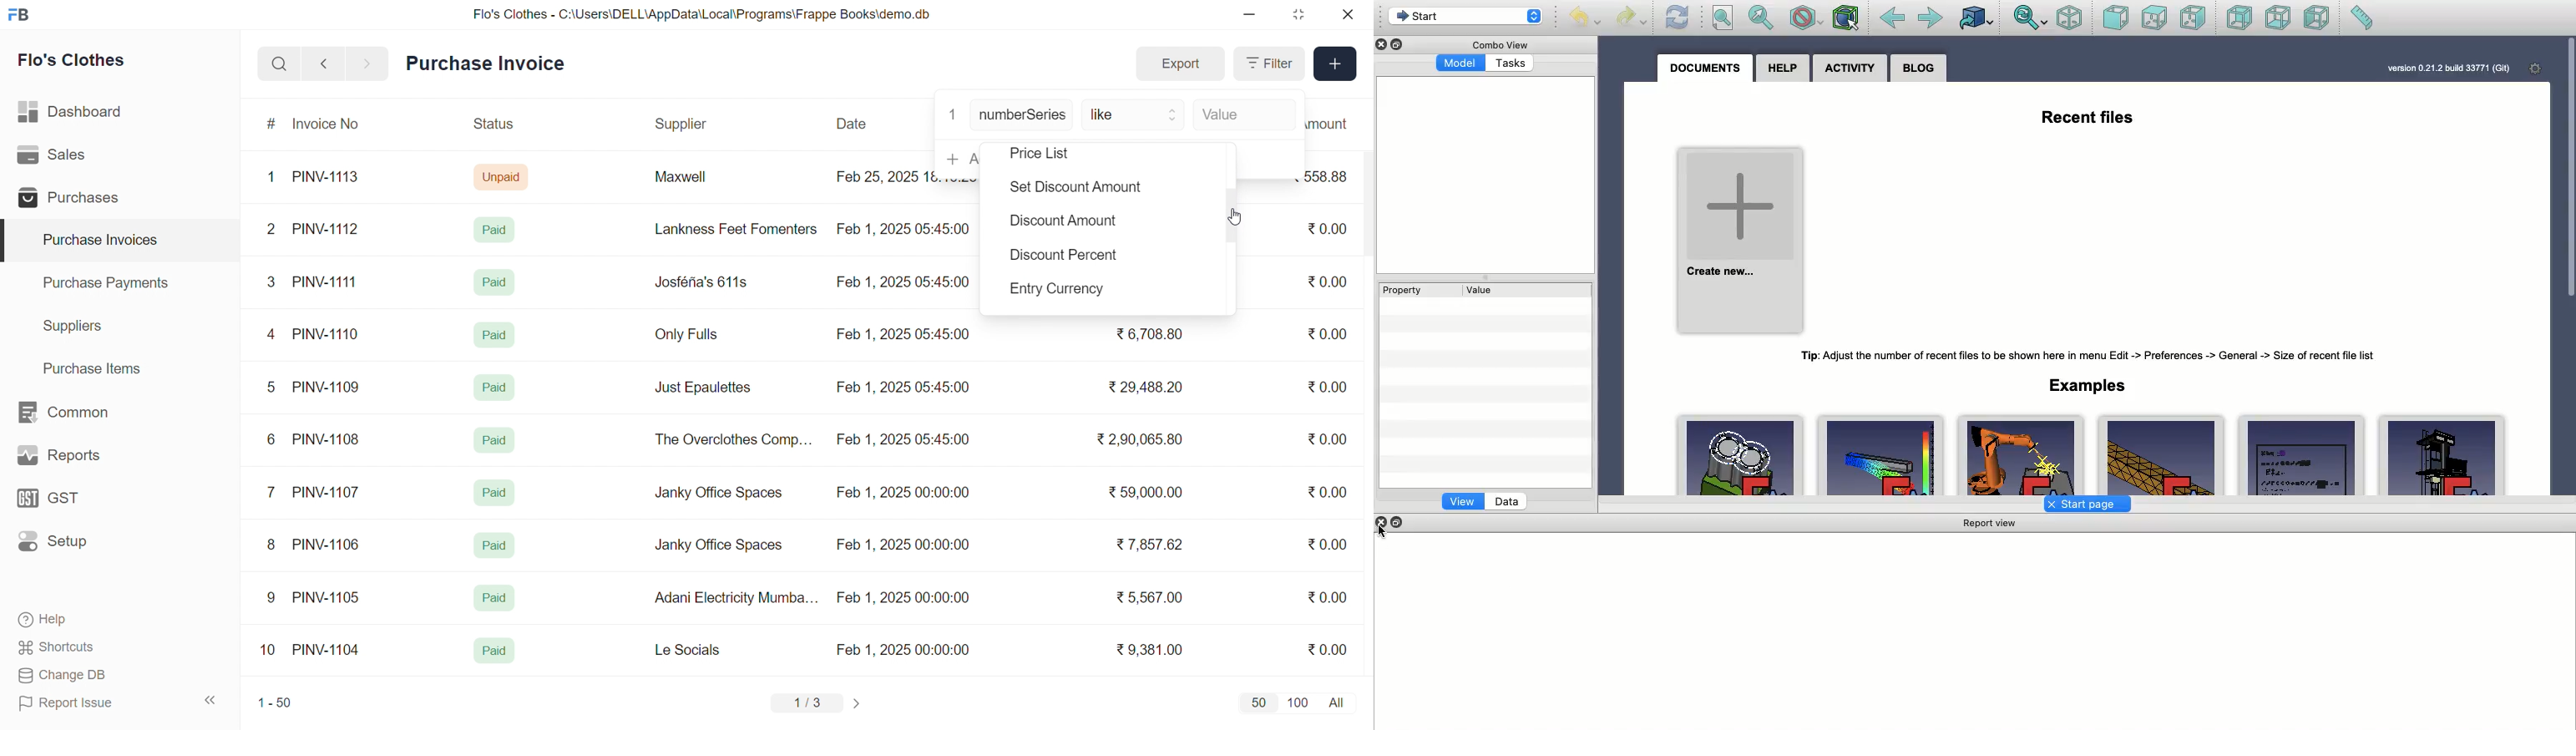 The width and height of the screenshot is (2576, 756). Describe the element at coordinates (1325, 230) in the screenshot. I see `₹0.00` at that location.